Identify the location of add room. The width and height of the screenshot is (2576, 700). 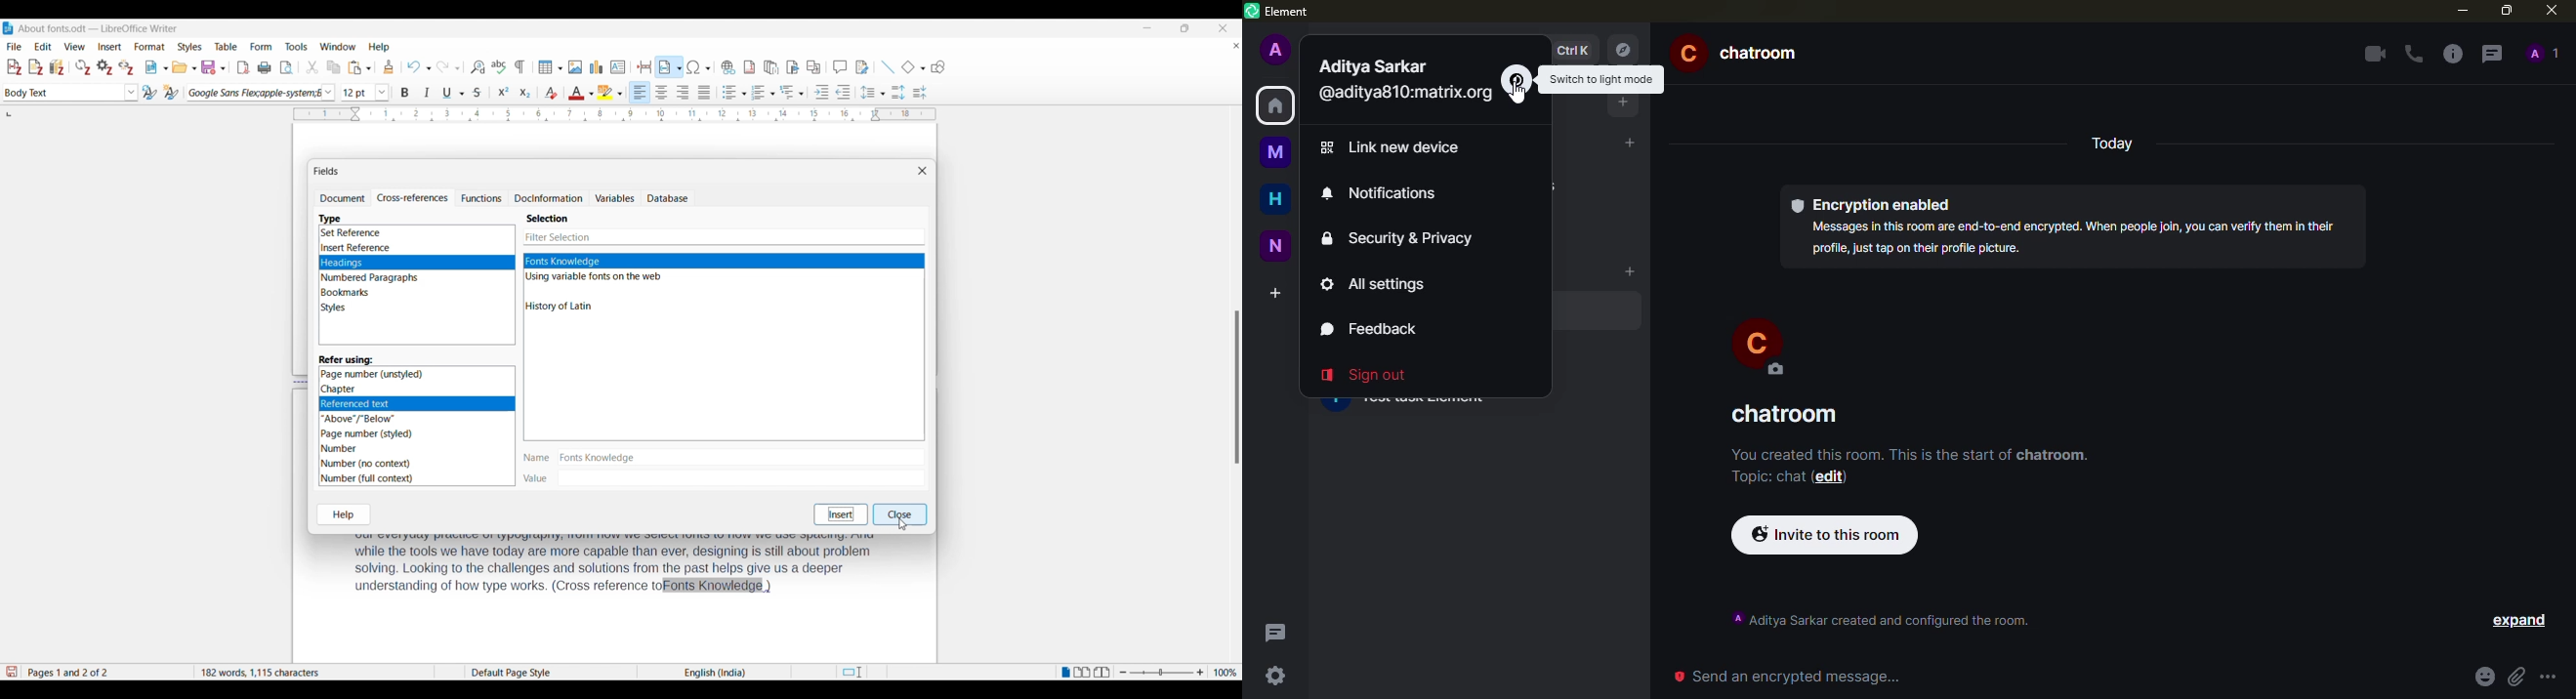
(1629, 269).